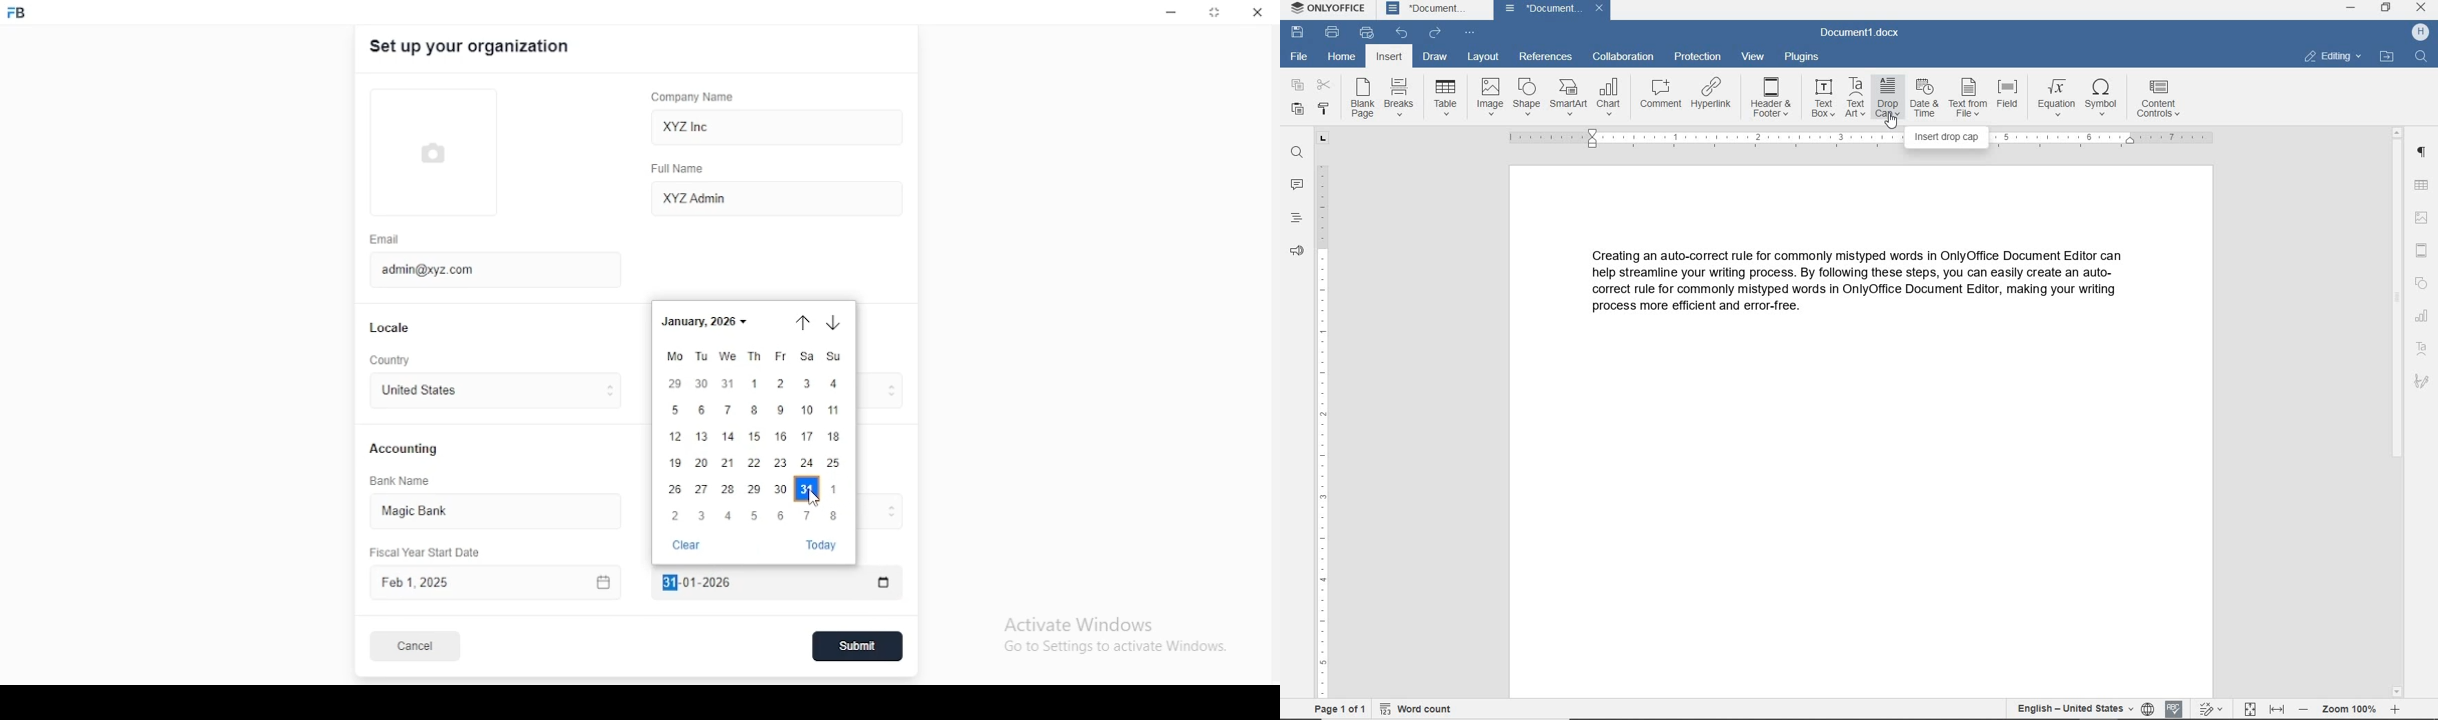 The image size is (2464, 728). What do you see at coordinates (392, 361) in the screenshot?
I see `country` at bounding box center [392, 361].